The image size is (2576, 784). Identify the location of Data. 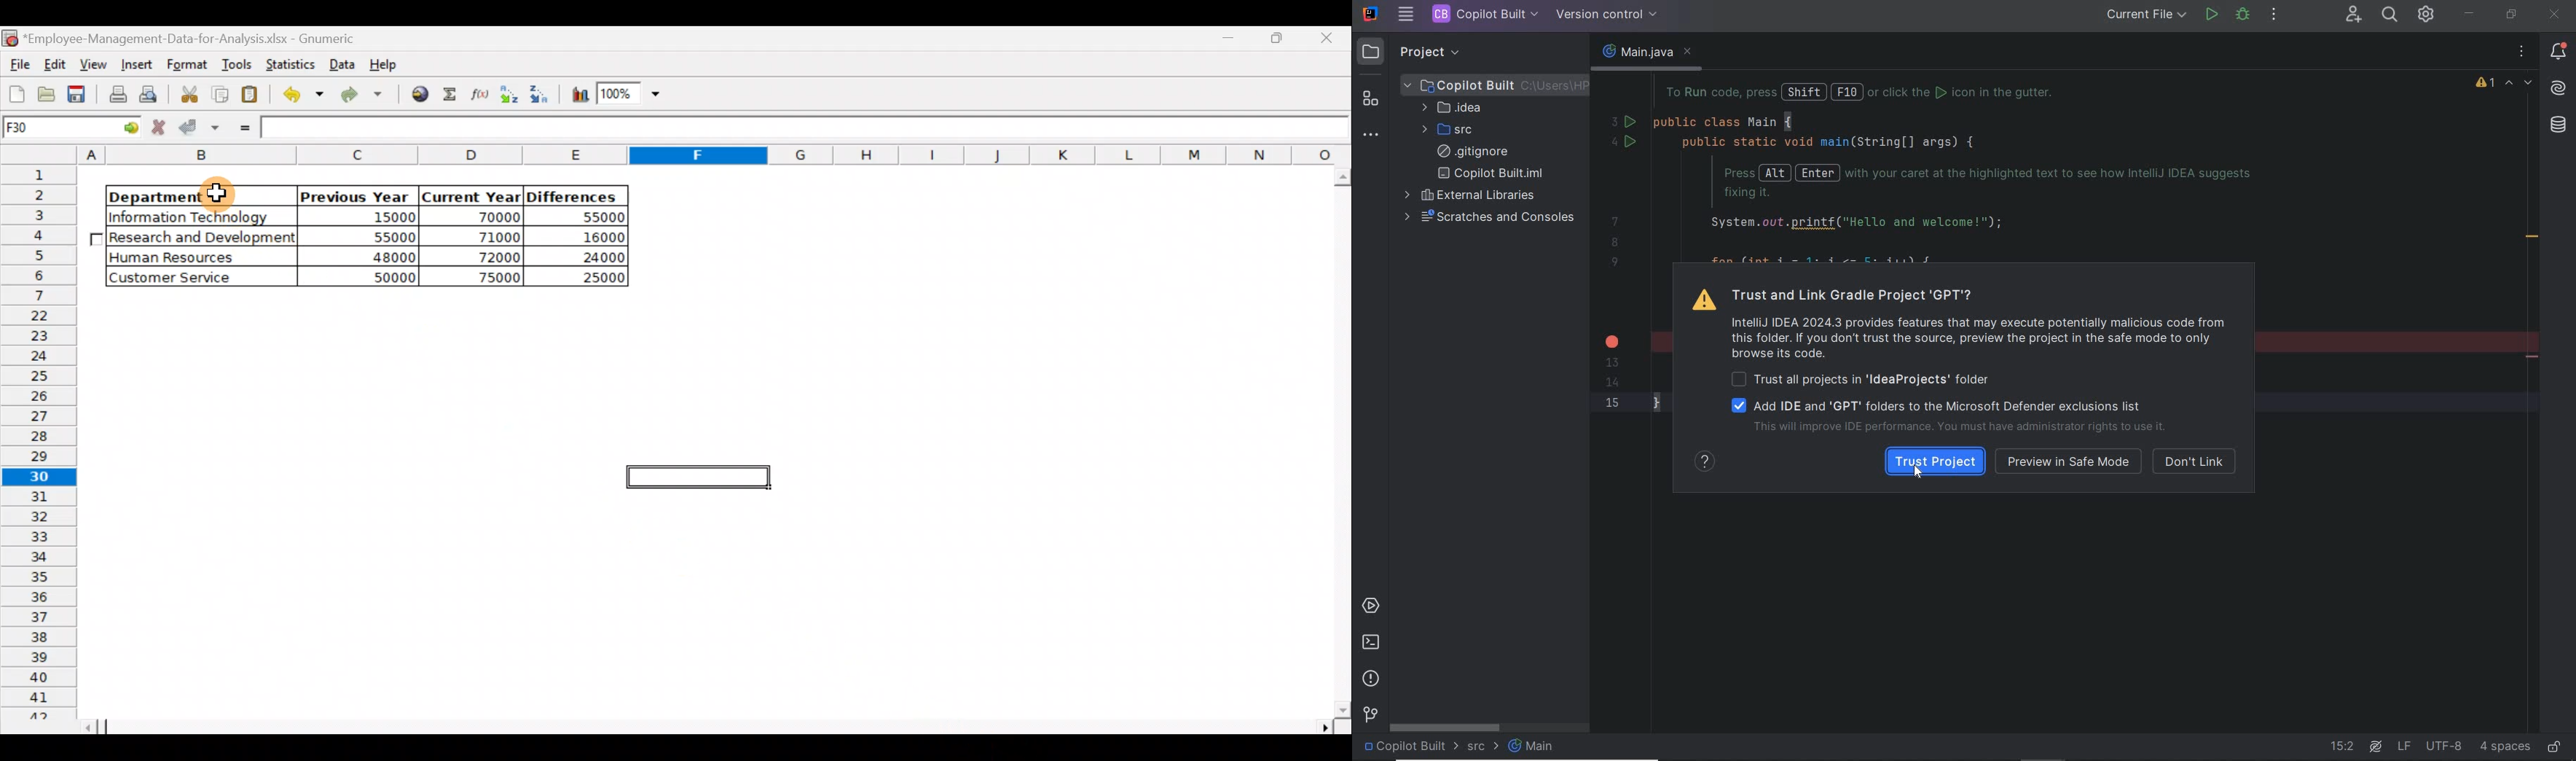
(342, 63).